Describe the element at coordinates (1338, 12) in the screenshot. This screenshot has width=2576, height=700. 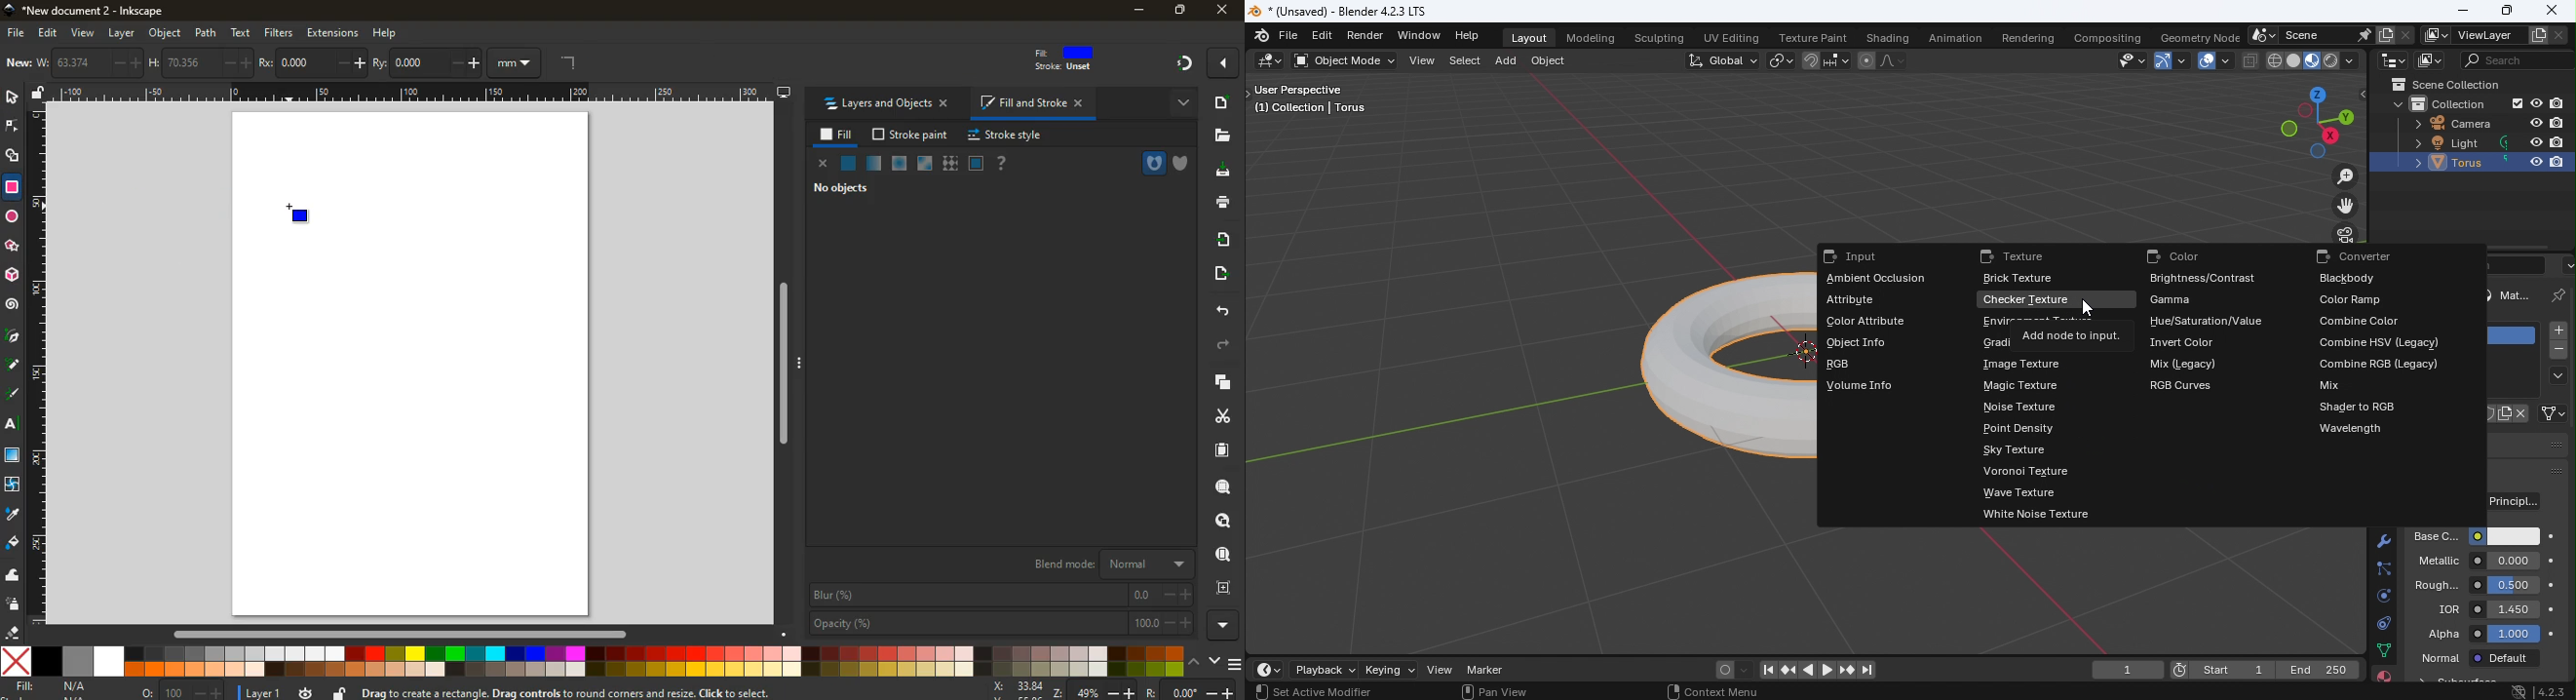
I see `*(Unsaved) - Blender 4.2.3 LTS` at that location.